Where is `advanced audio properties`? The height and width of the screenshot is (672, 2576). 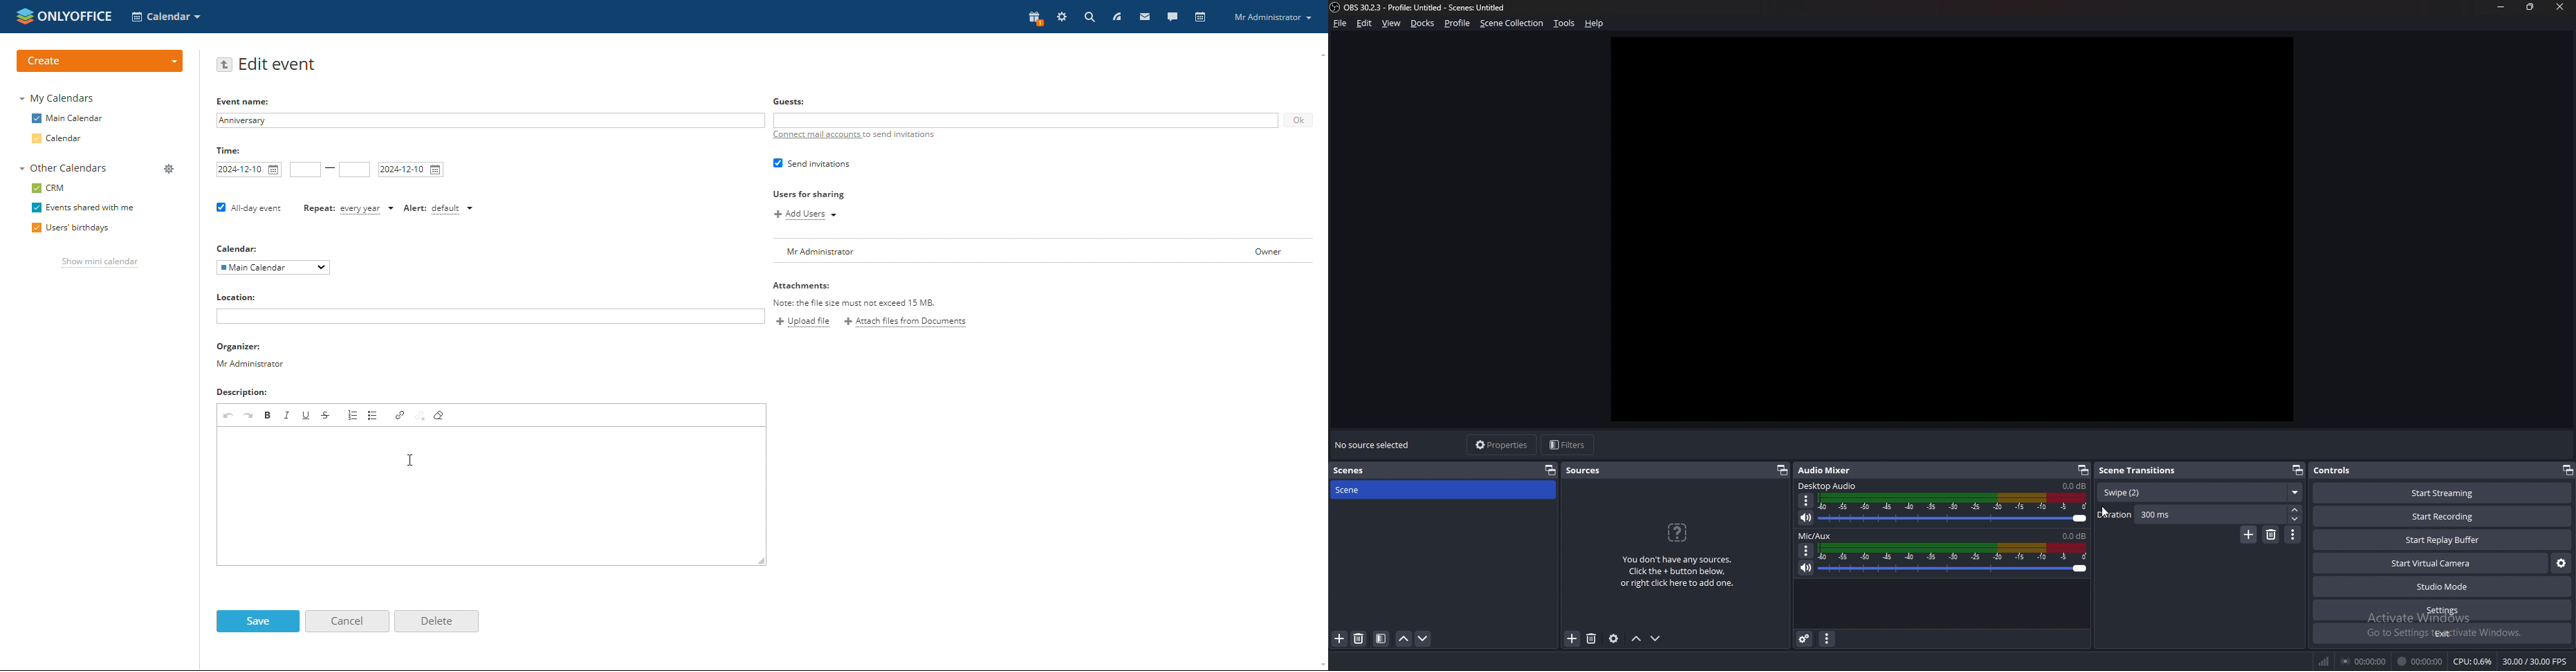
advanced audio properties is located at coordinates (1805, 638).